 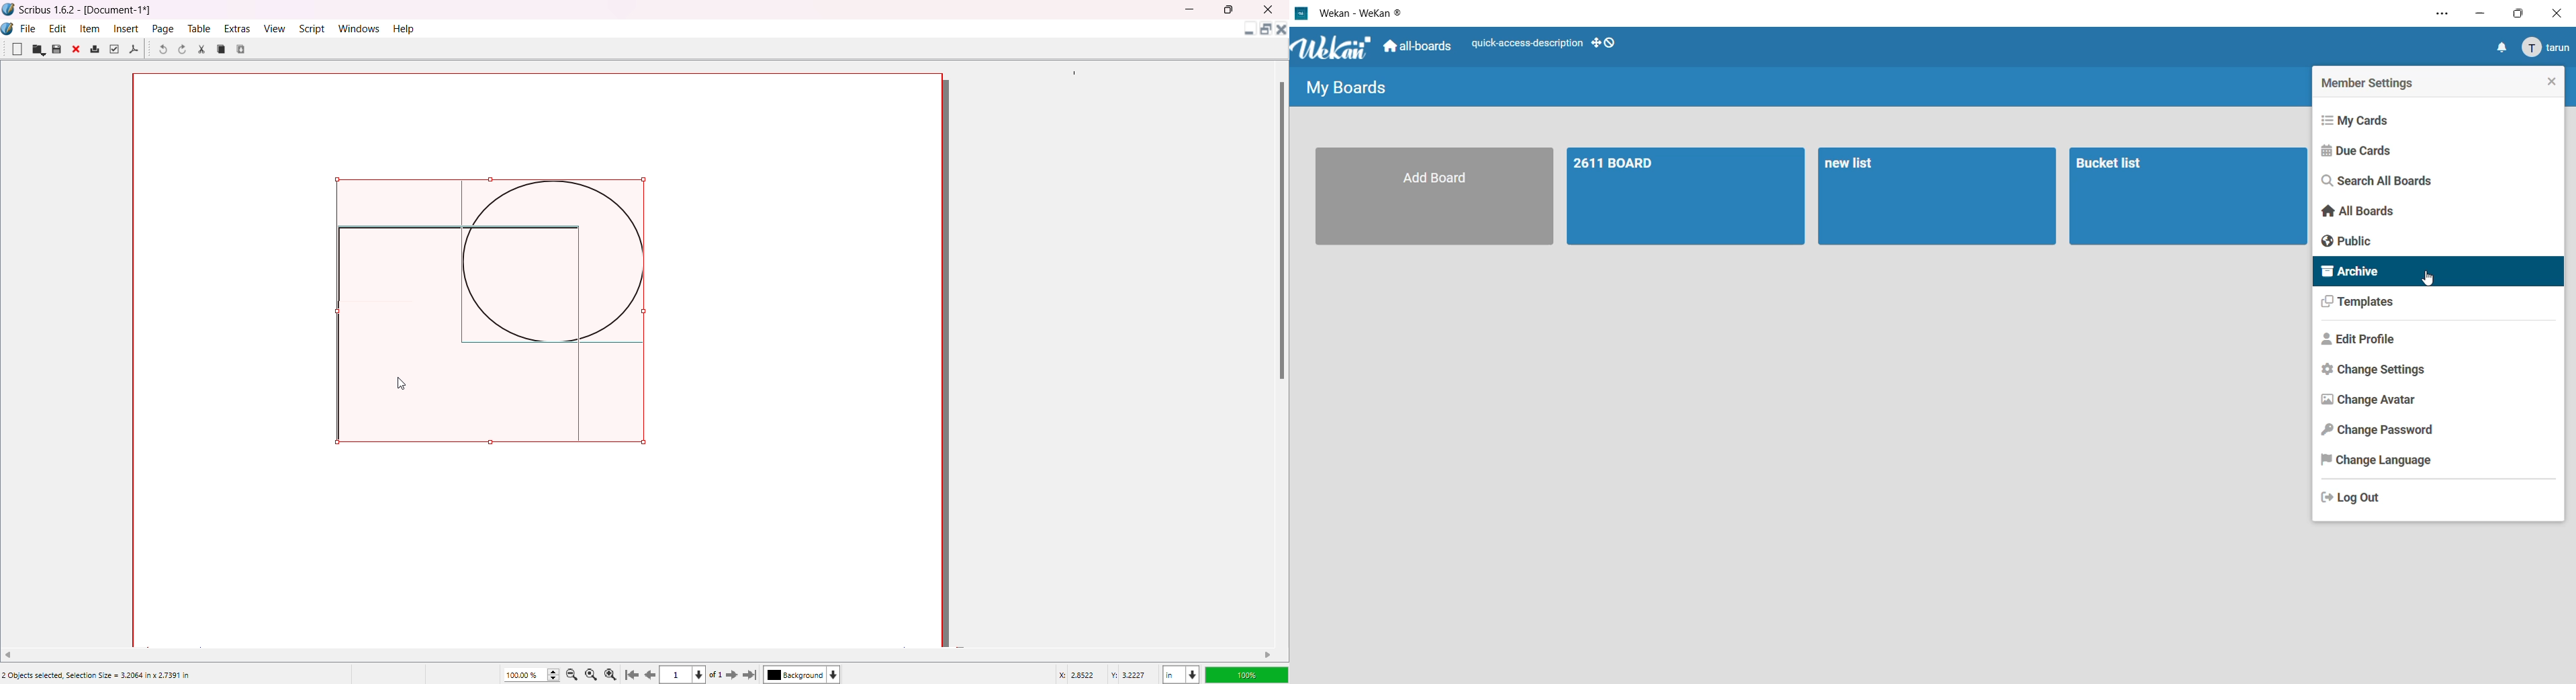 I want to click on New, so click(x=17, y=48).